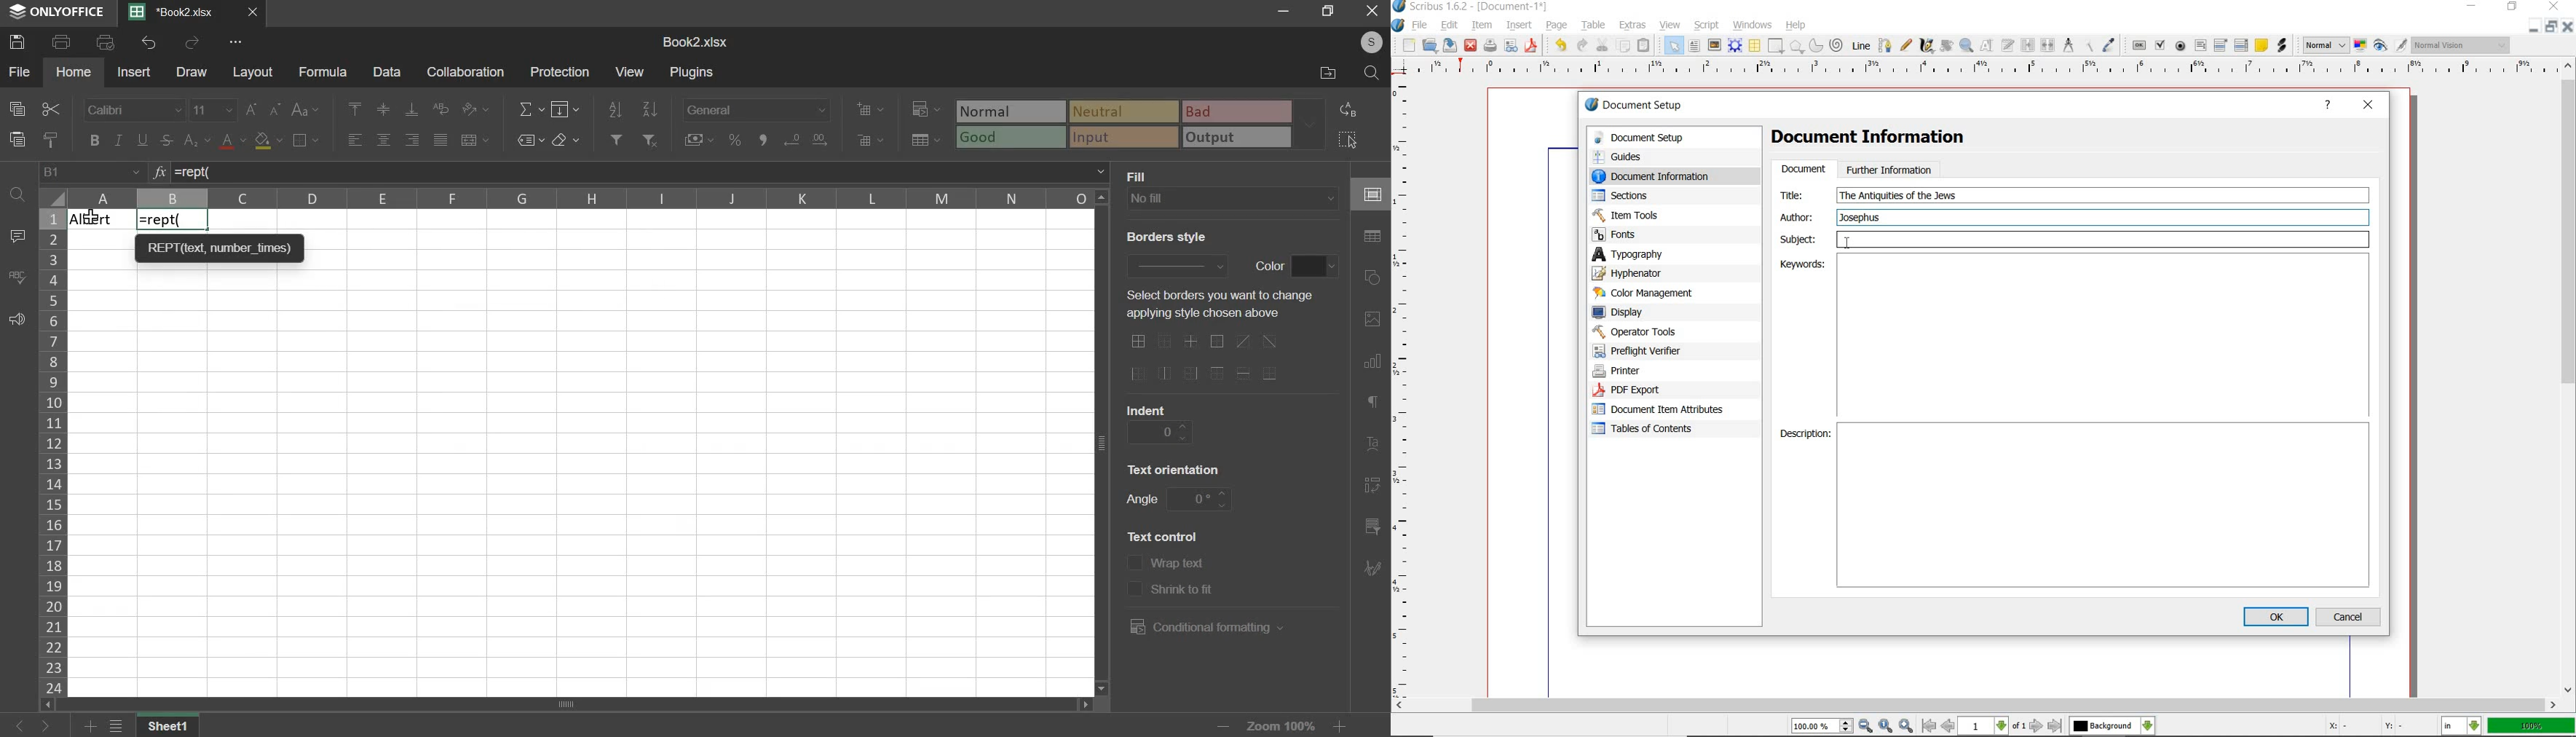  Describe the element at coordinates (1372, 360) in the screenshot. I see `chart settings` at that location.